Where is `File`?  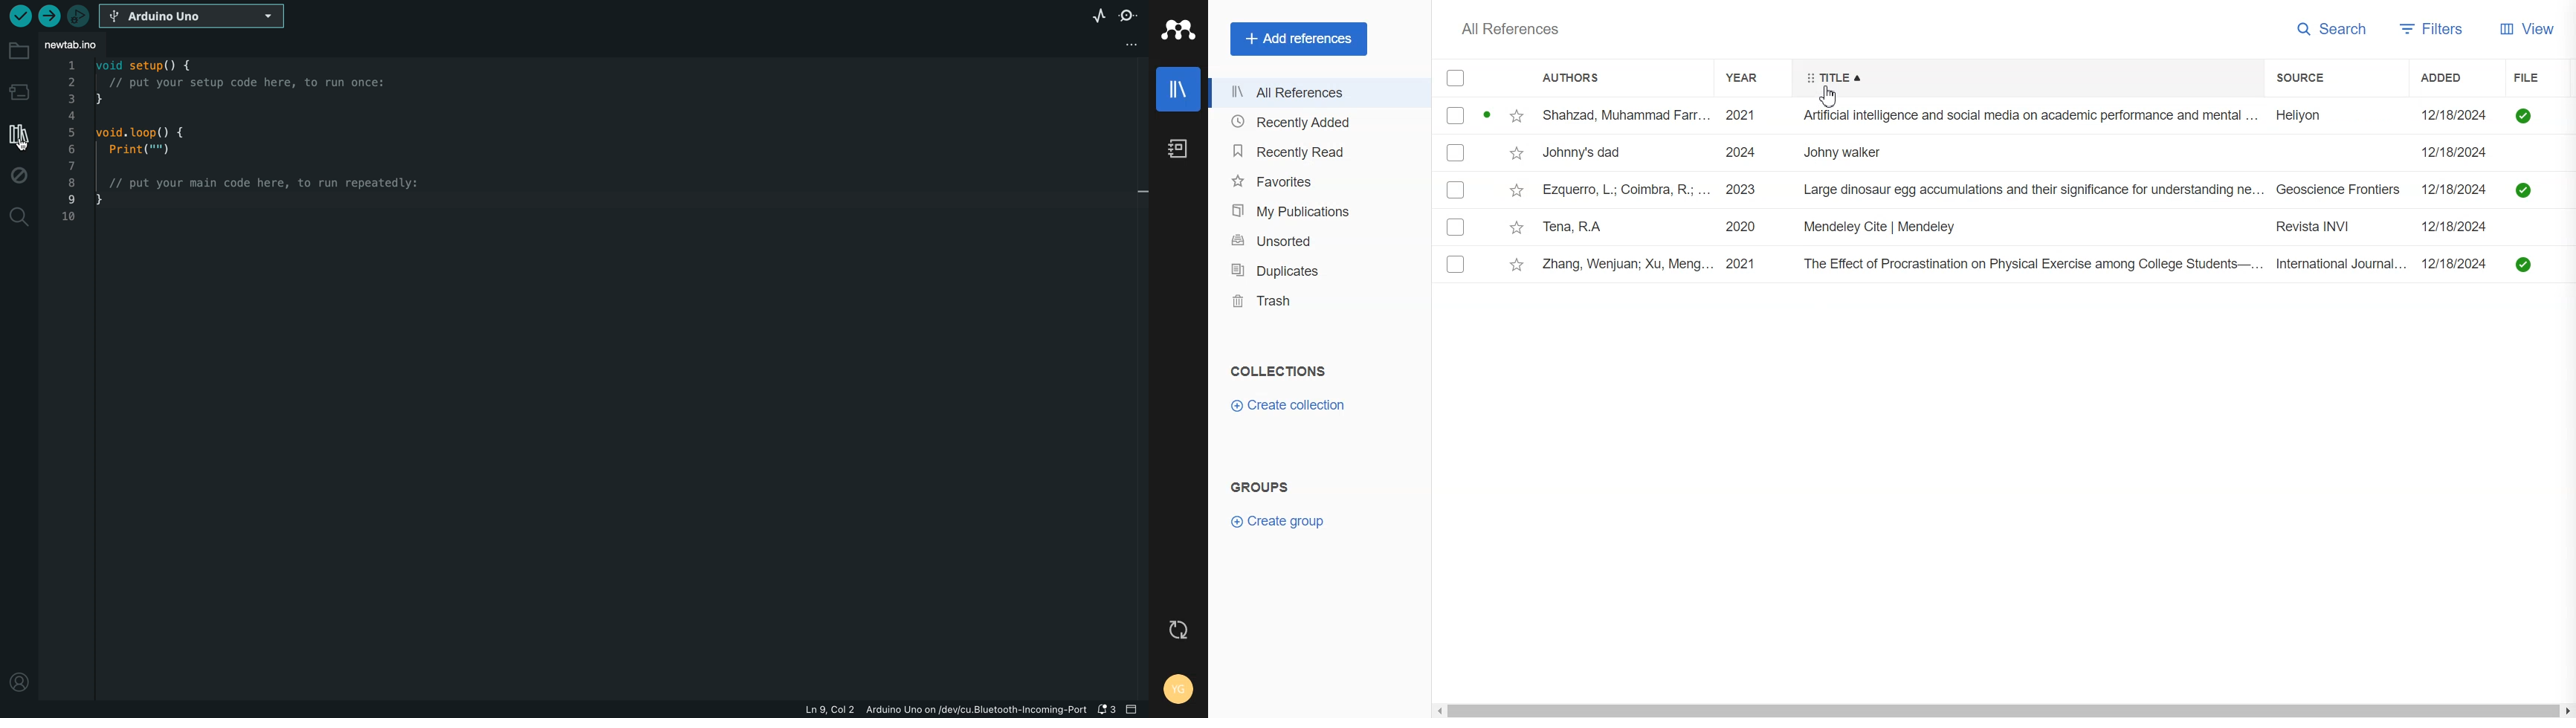
File is located at coordinates (2059, 265).